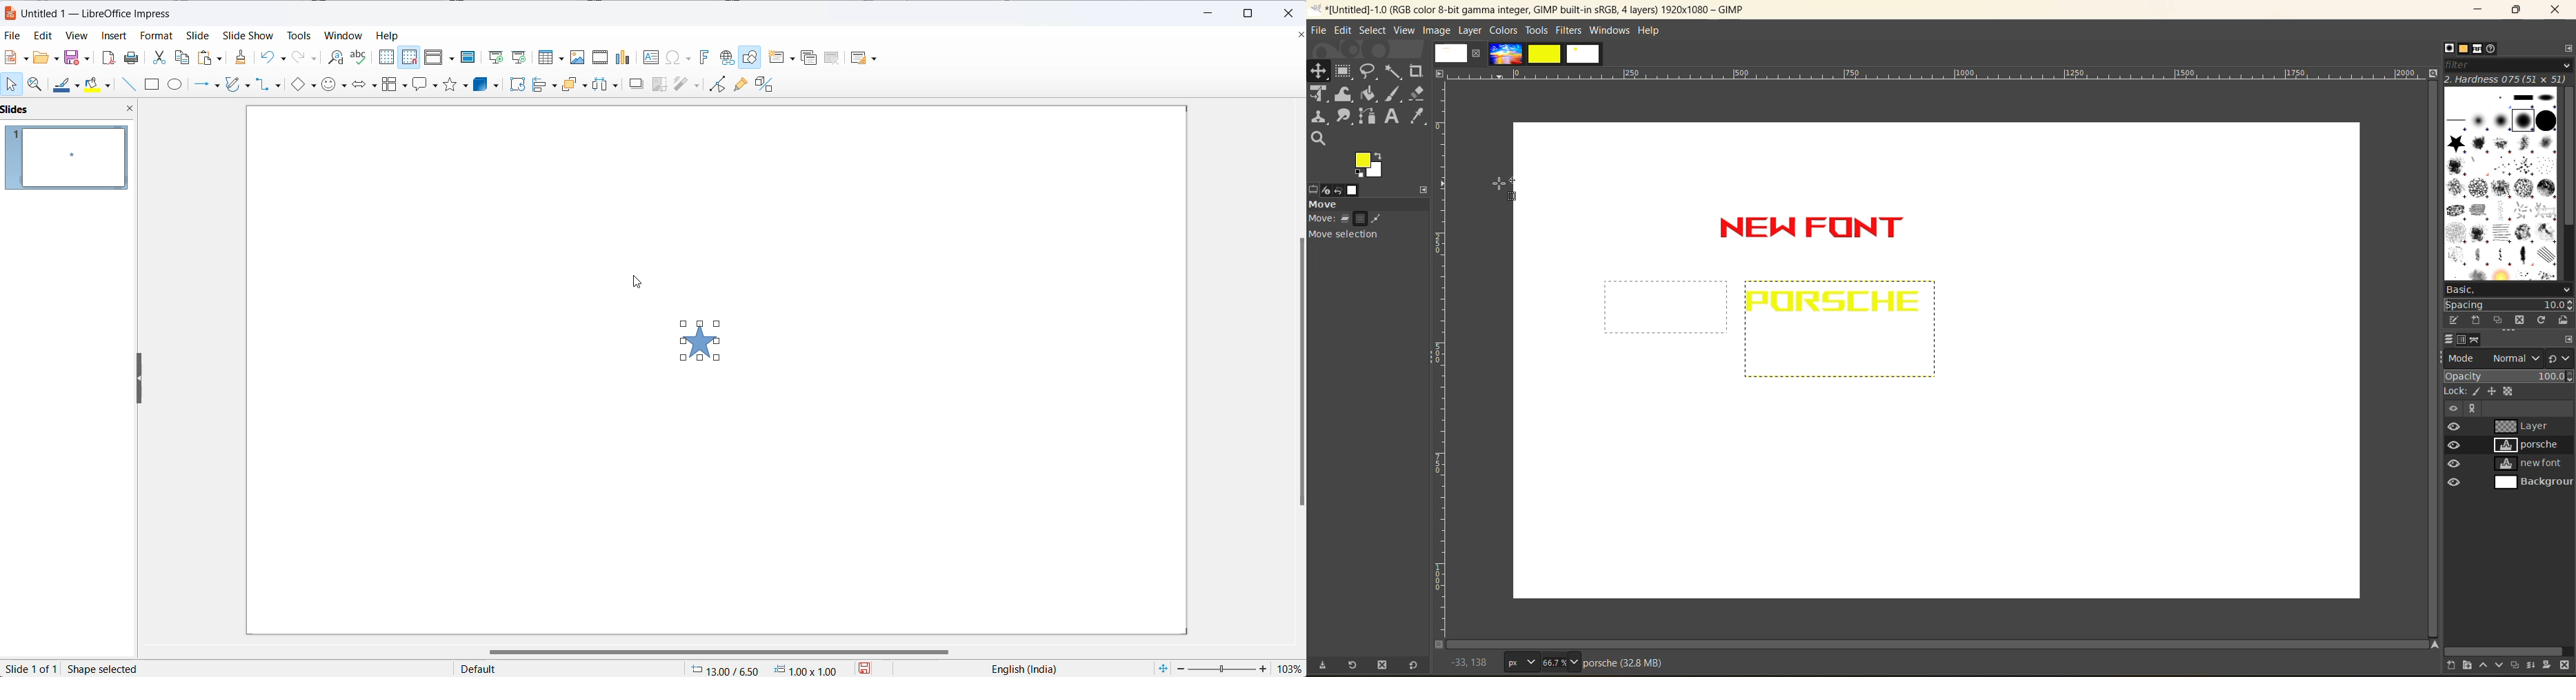 The height and width of the screenshot is (700, 2576). Describe the element at coordinates (140, 379) in the screenshot. I see `resize` at that location.